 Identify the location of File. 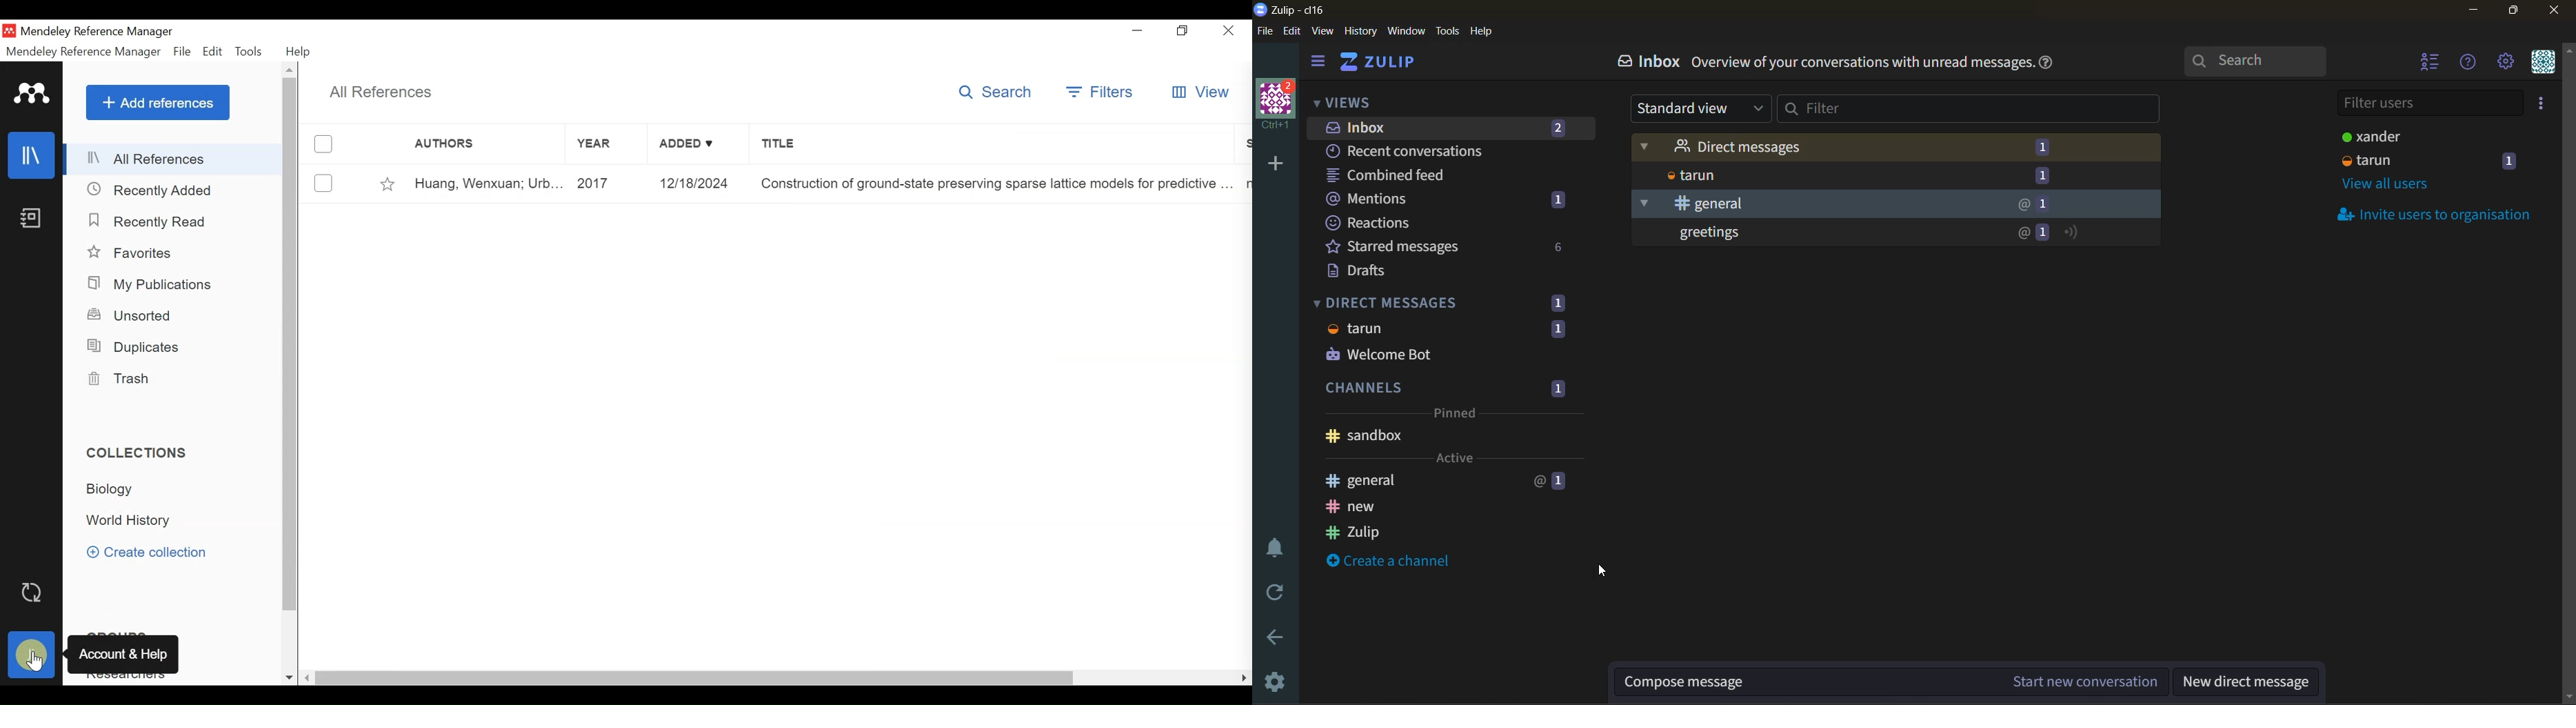
(183, 52).